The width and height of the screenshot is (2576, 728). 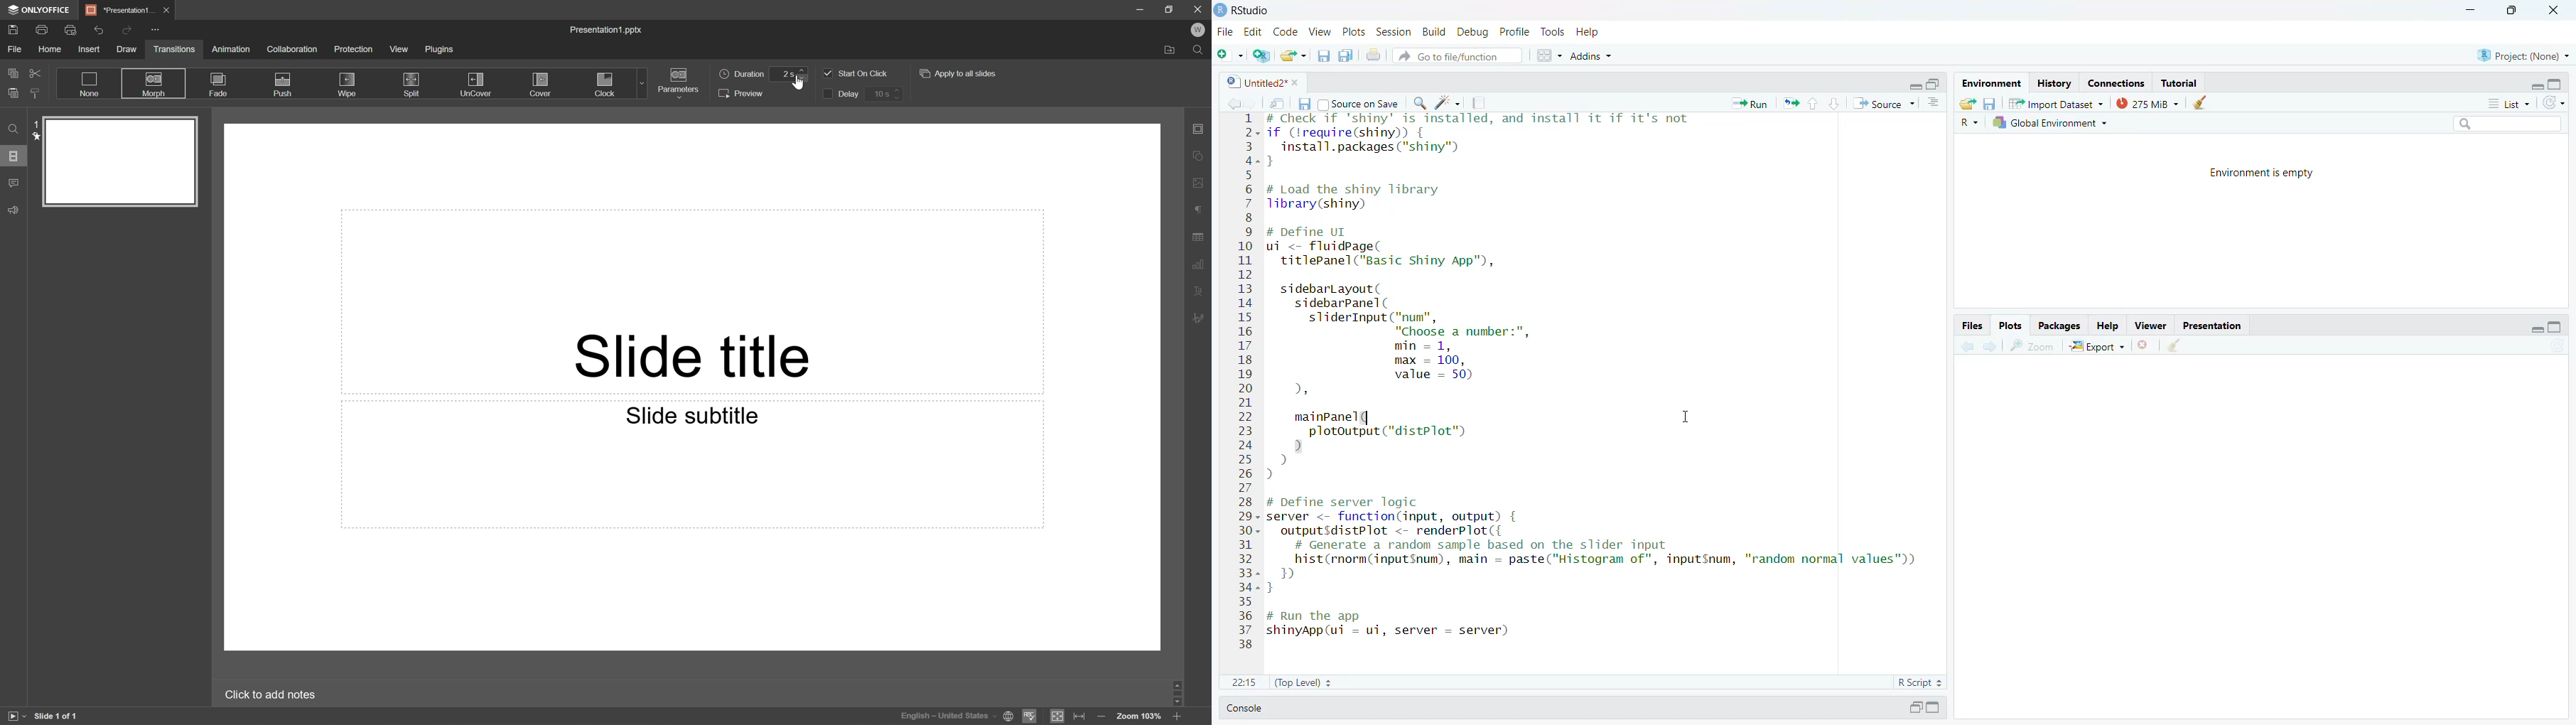 I want to click on R Script, so click(x=1919, y=682).